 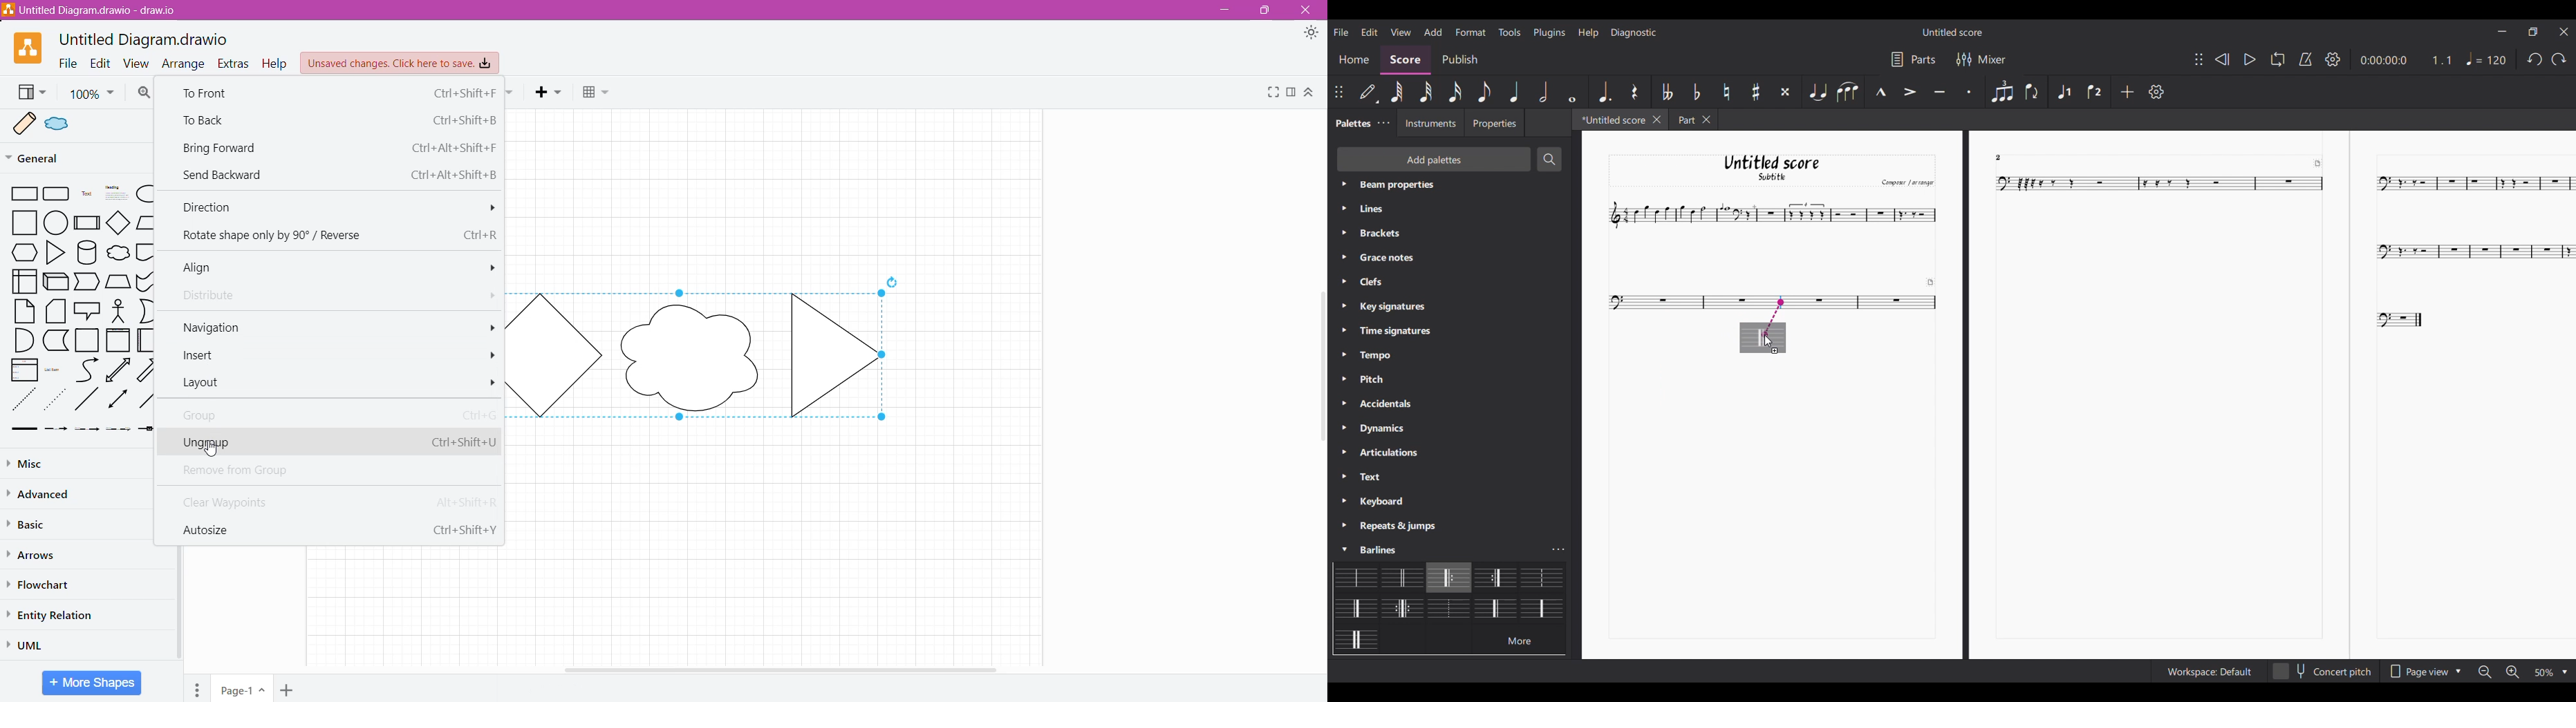 What do you see at coordinates (1386, 283) in the screenshot?
I see `Palette settings` at bounding box center [1386, 283].